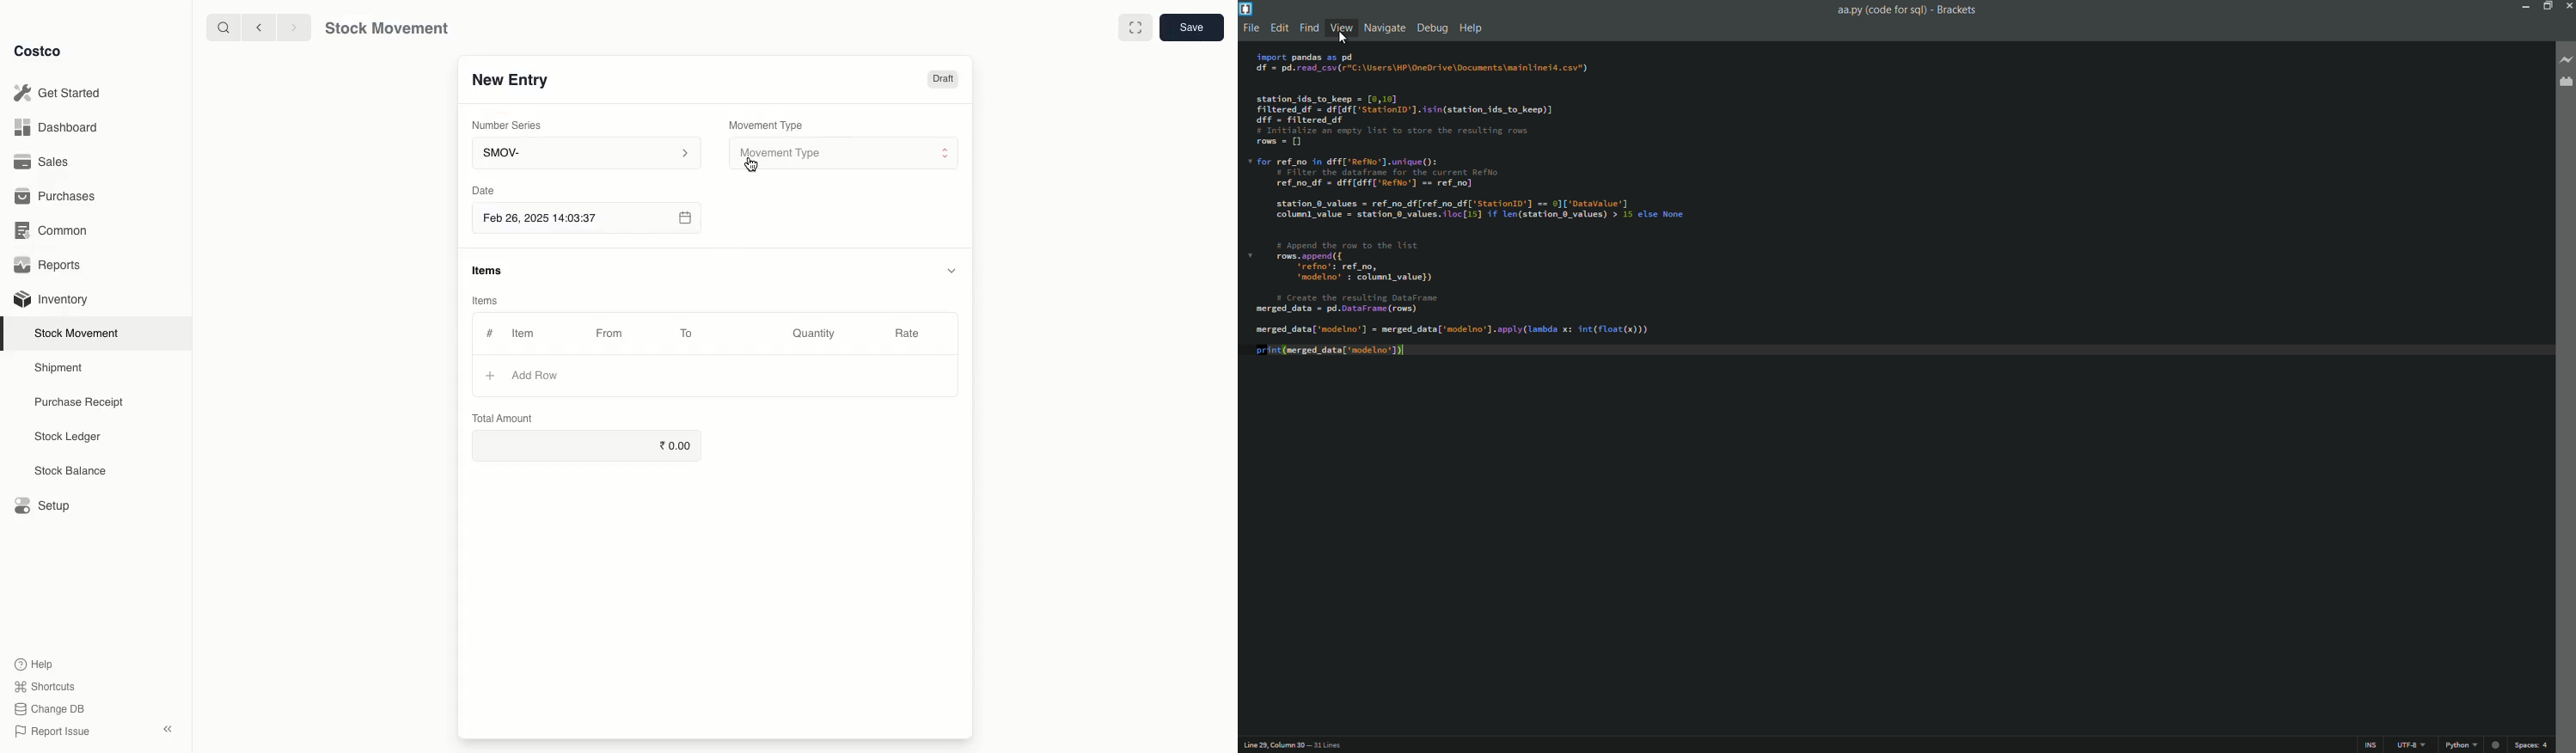  What do you see at coordinates (1246, 8) in the screenshot?
I see `app icon` at bounding box center [1246, 8].